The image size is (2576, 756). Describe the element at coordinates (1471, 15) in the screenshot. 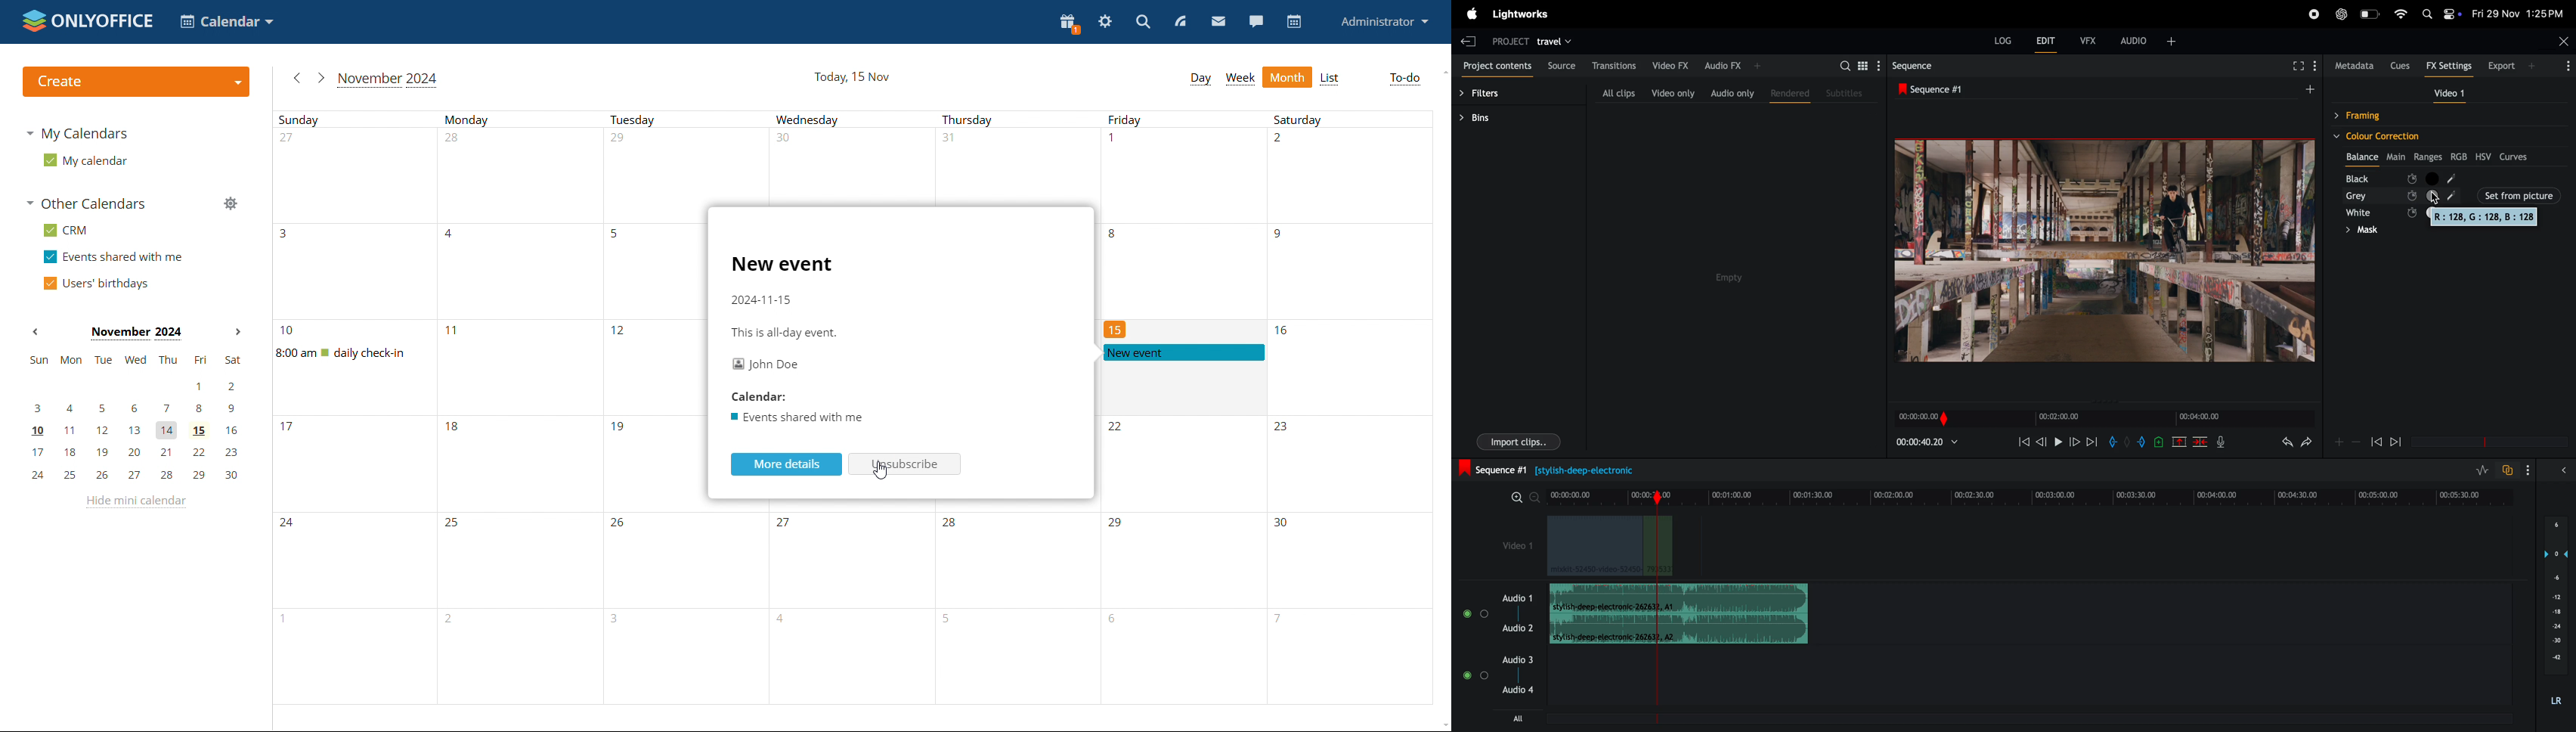

I see `apple menu` at that location.